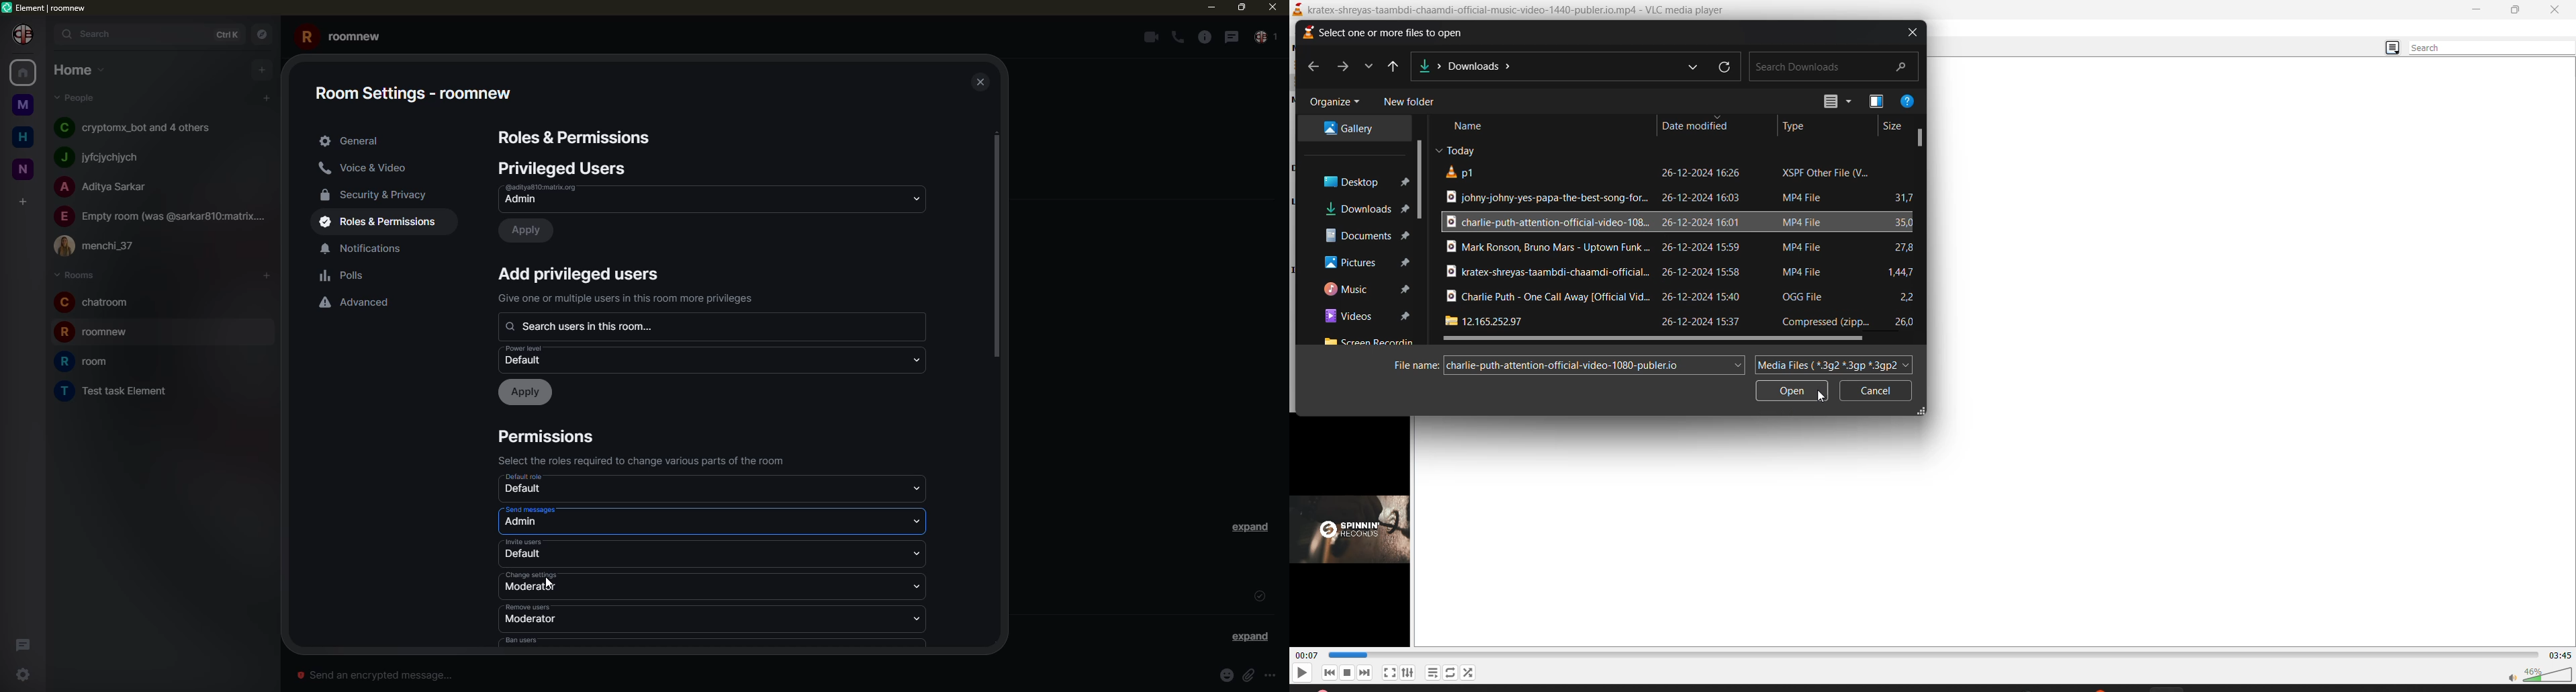  I want to click on drop, so click(919, 617).